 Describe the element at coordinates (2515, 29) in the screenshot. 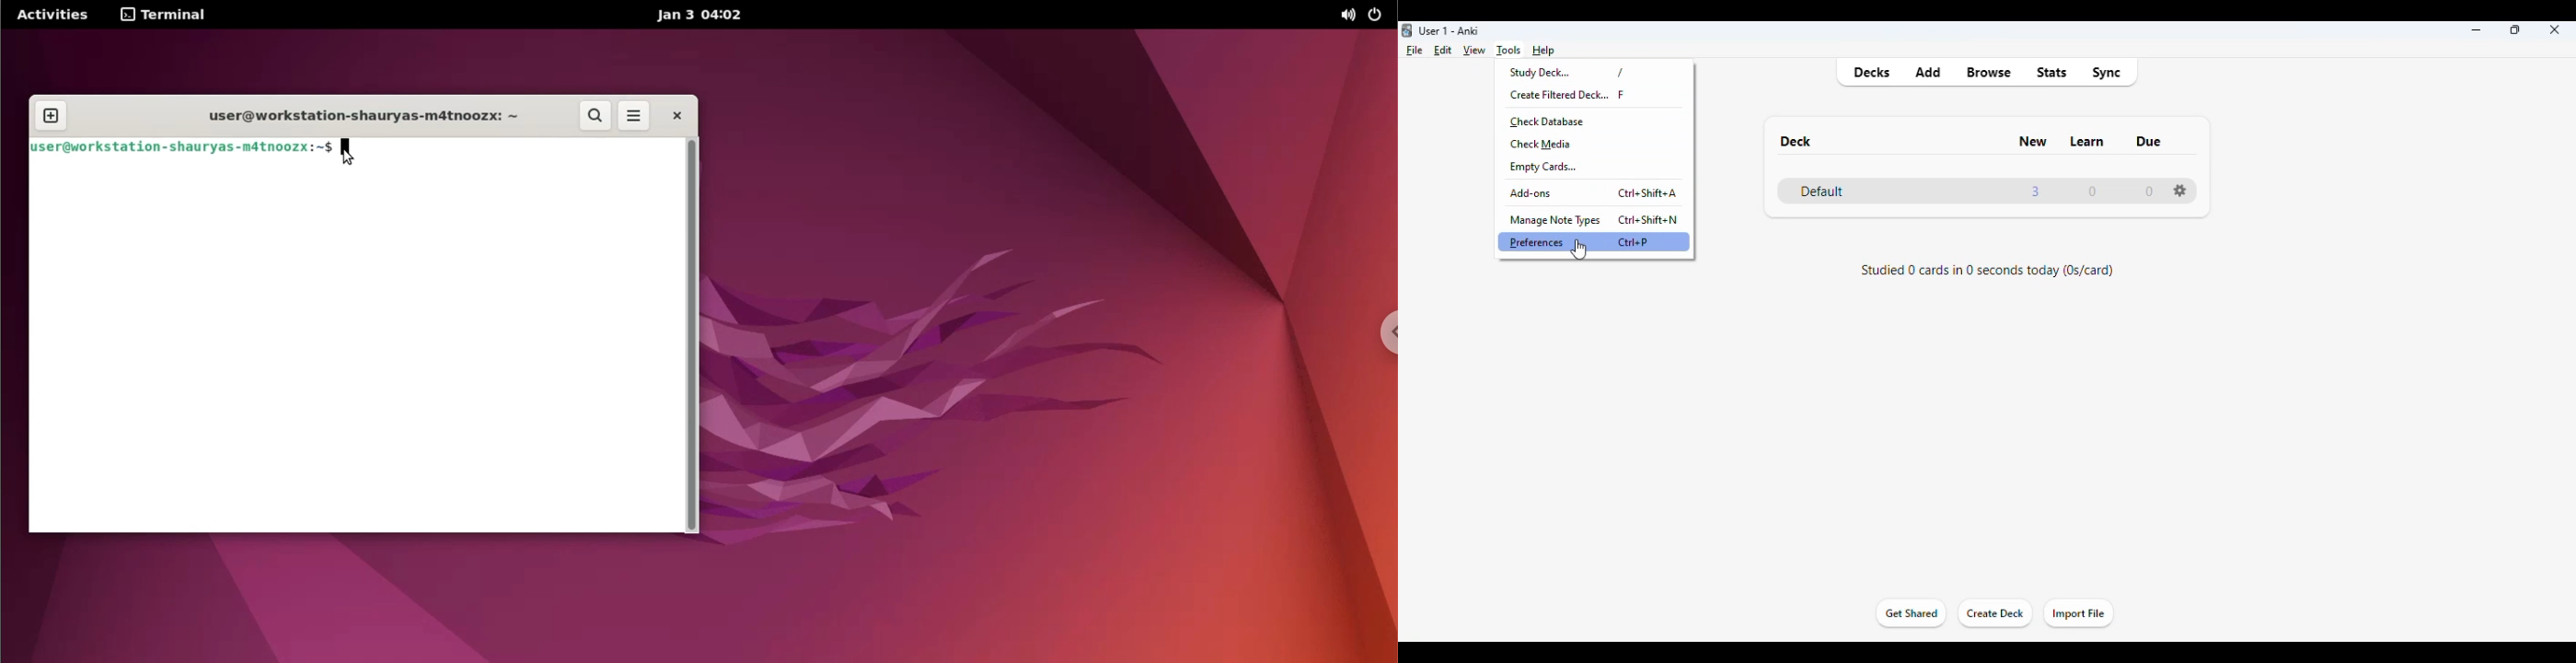

I see `maximize` at that location.